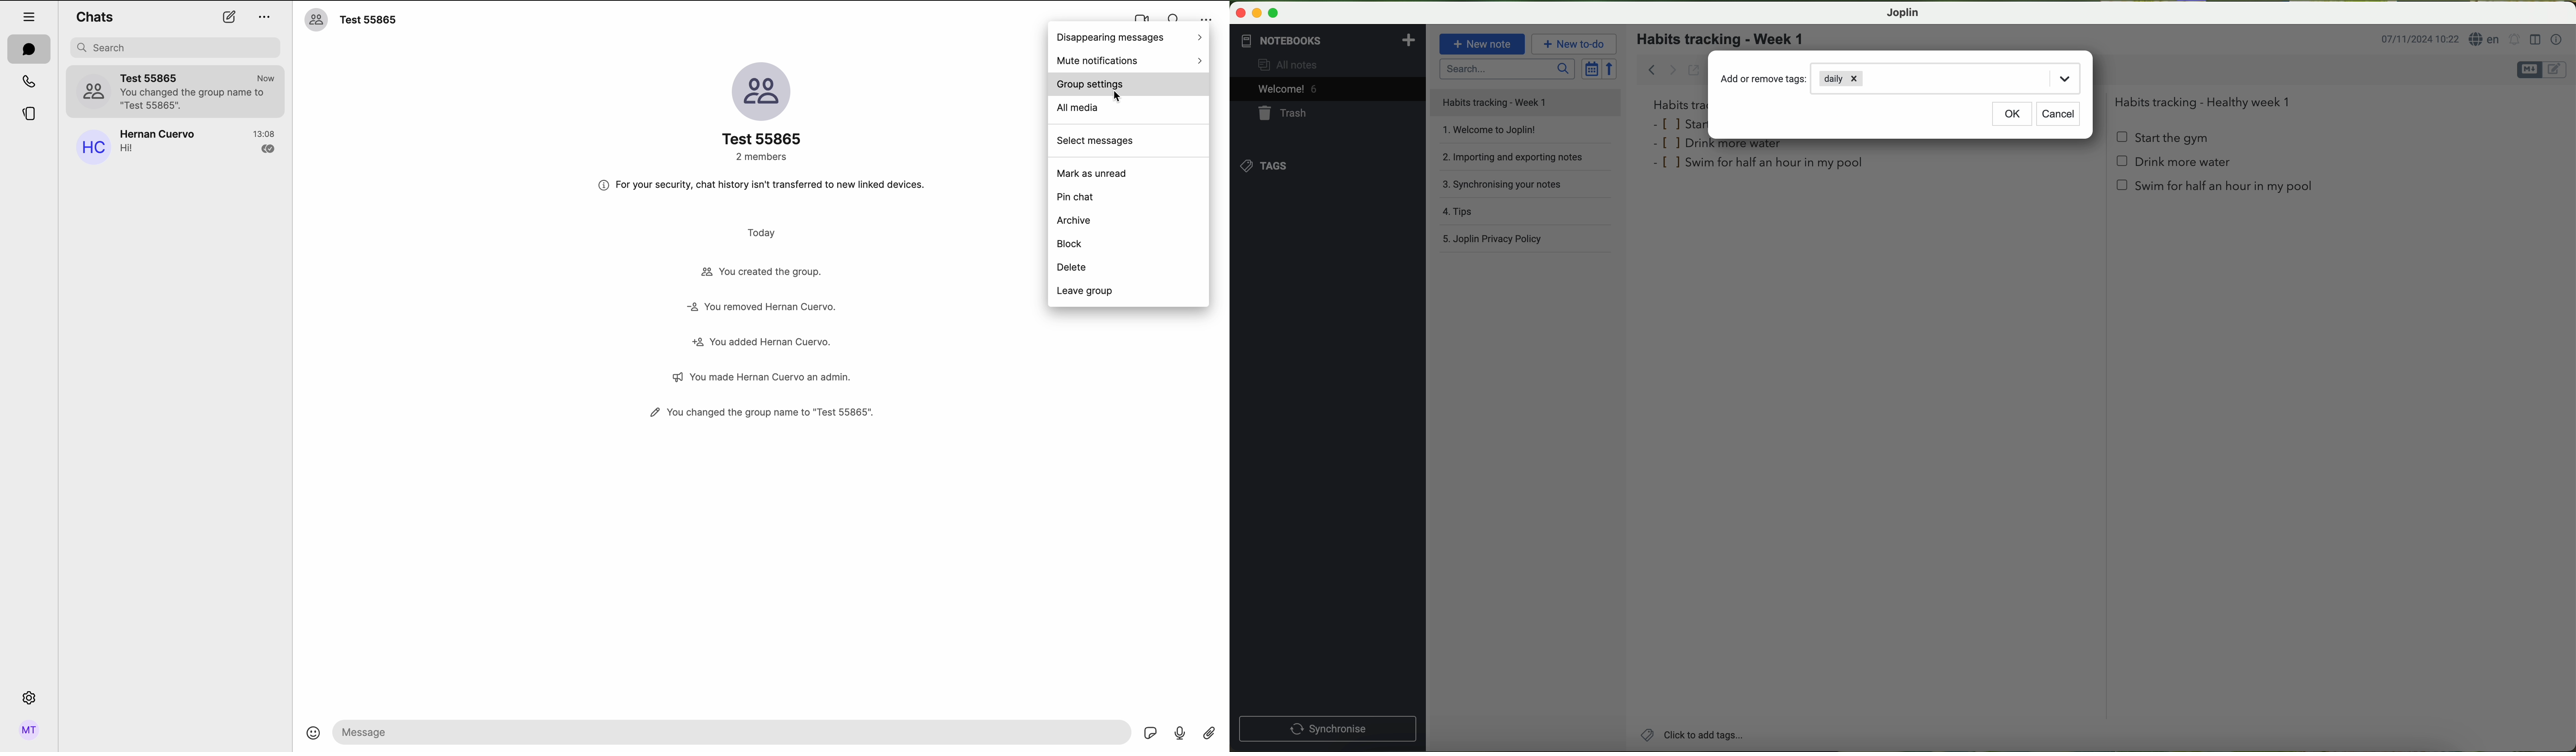 The width and height of the screenshot is (2576, 756). Describe the element at coordinates (1680, 123) in the screenshot. I see `star` at that location.